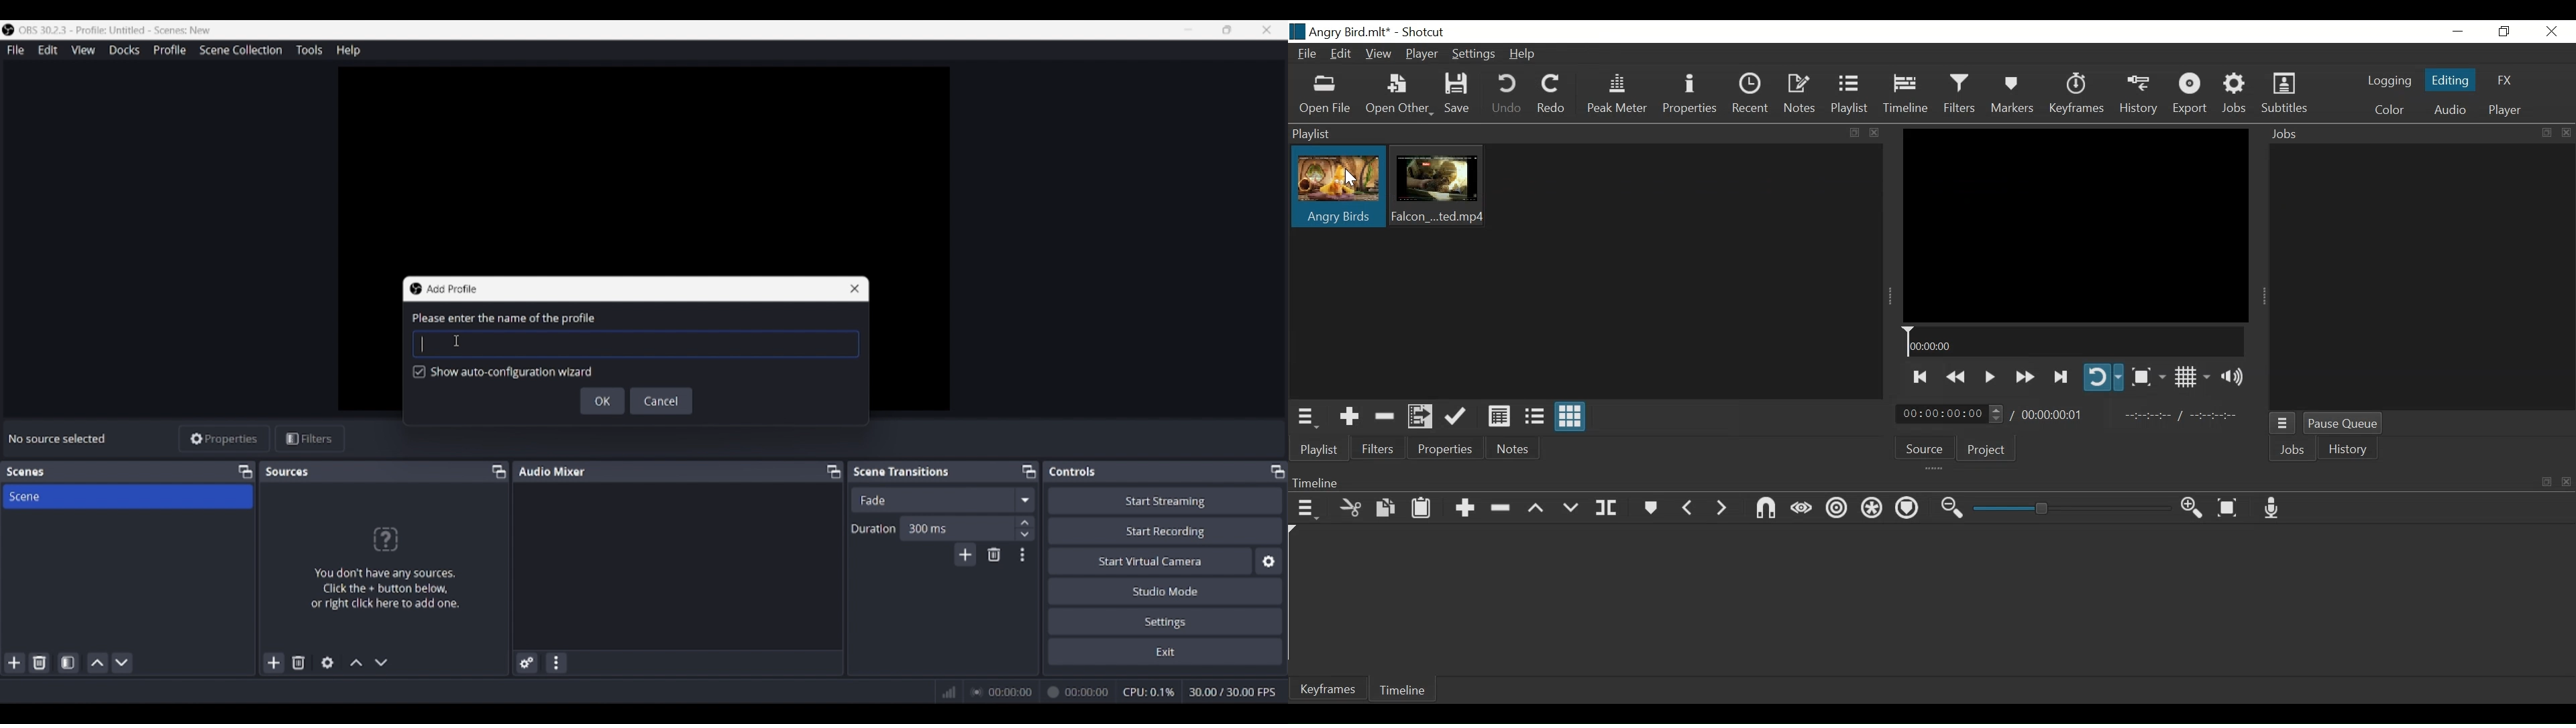 The height and width of the screenshot is (728, 2576). What do you see at coordinates (1617, 96) in the screenshot?
I see `Peak Meter` at bounding box center [1617, 96].